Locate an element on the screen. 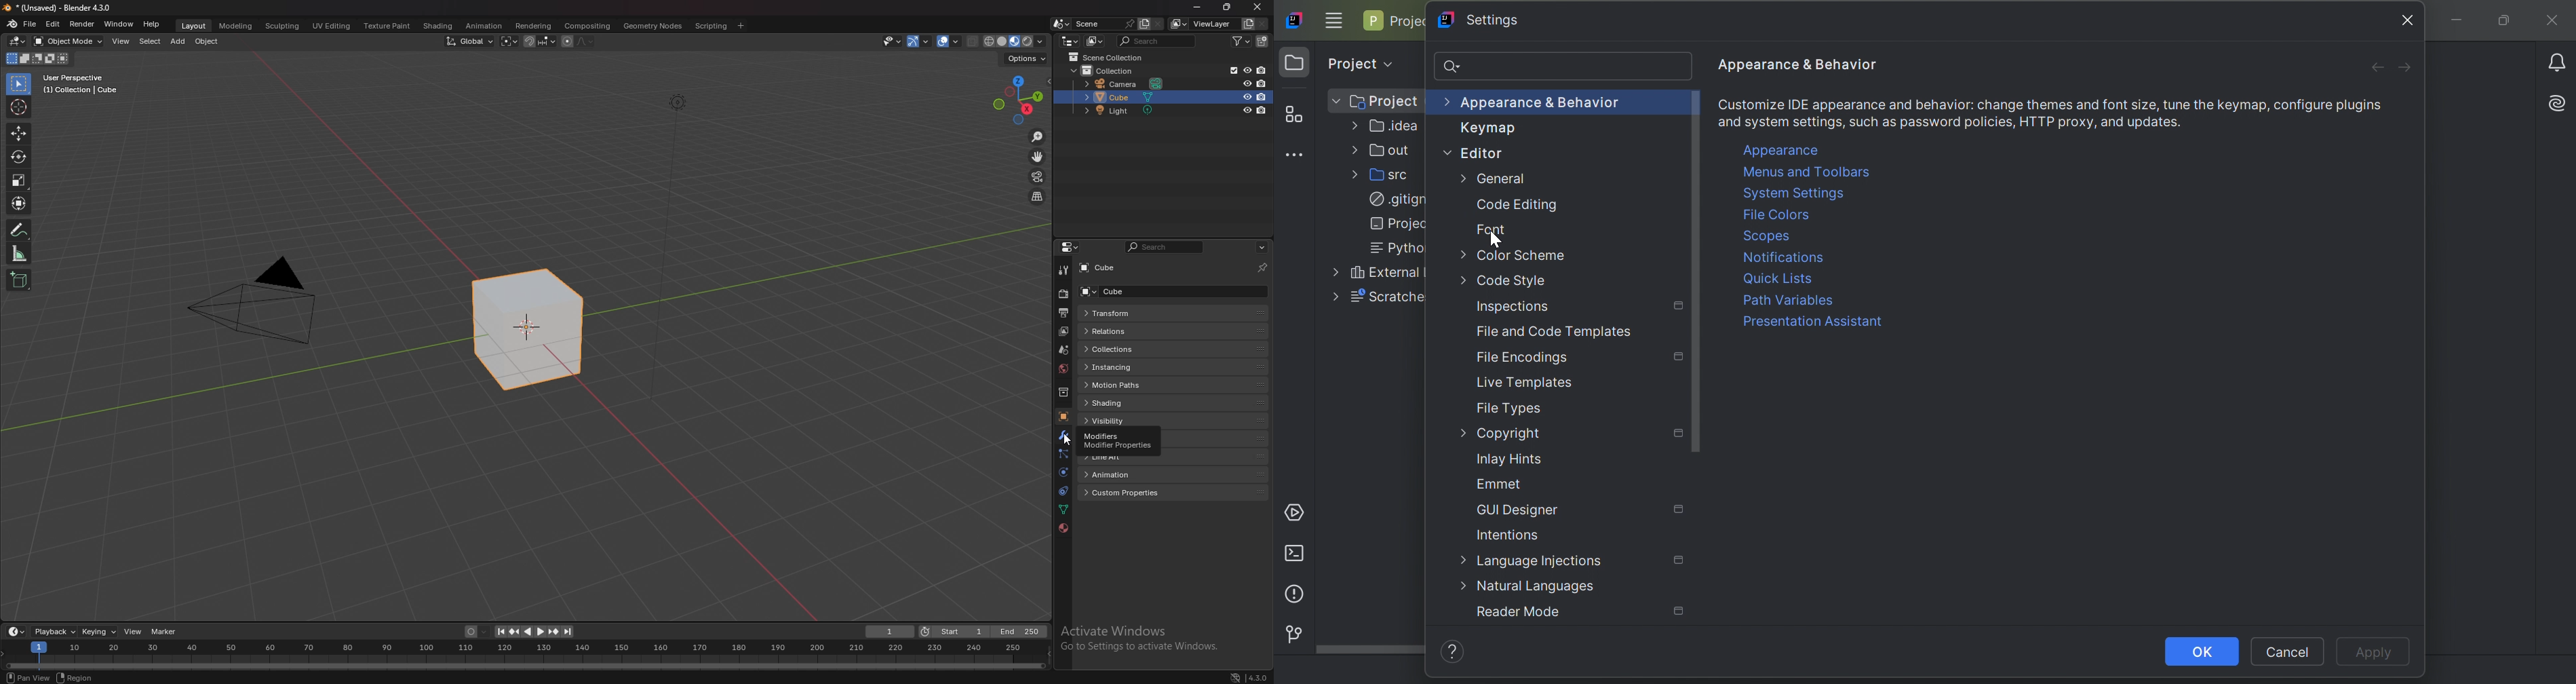 This screenshot has width=2576, height=700. search is located at coordinates (1156, 41).